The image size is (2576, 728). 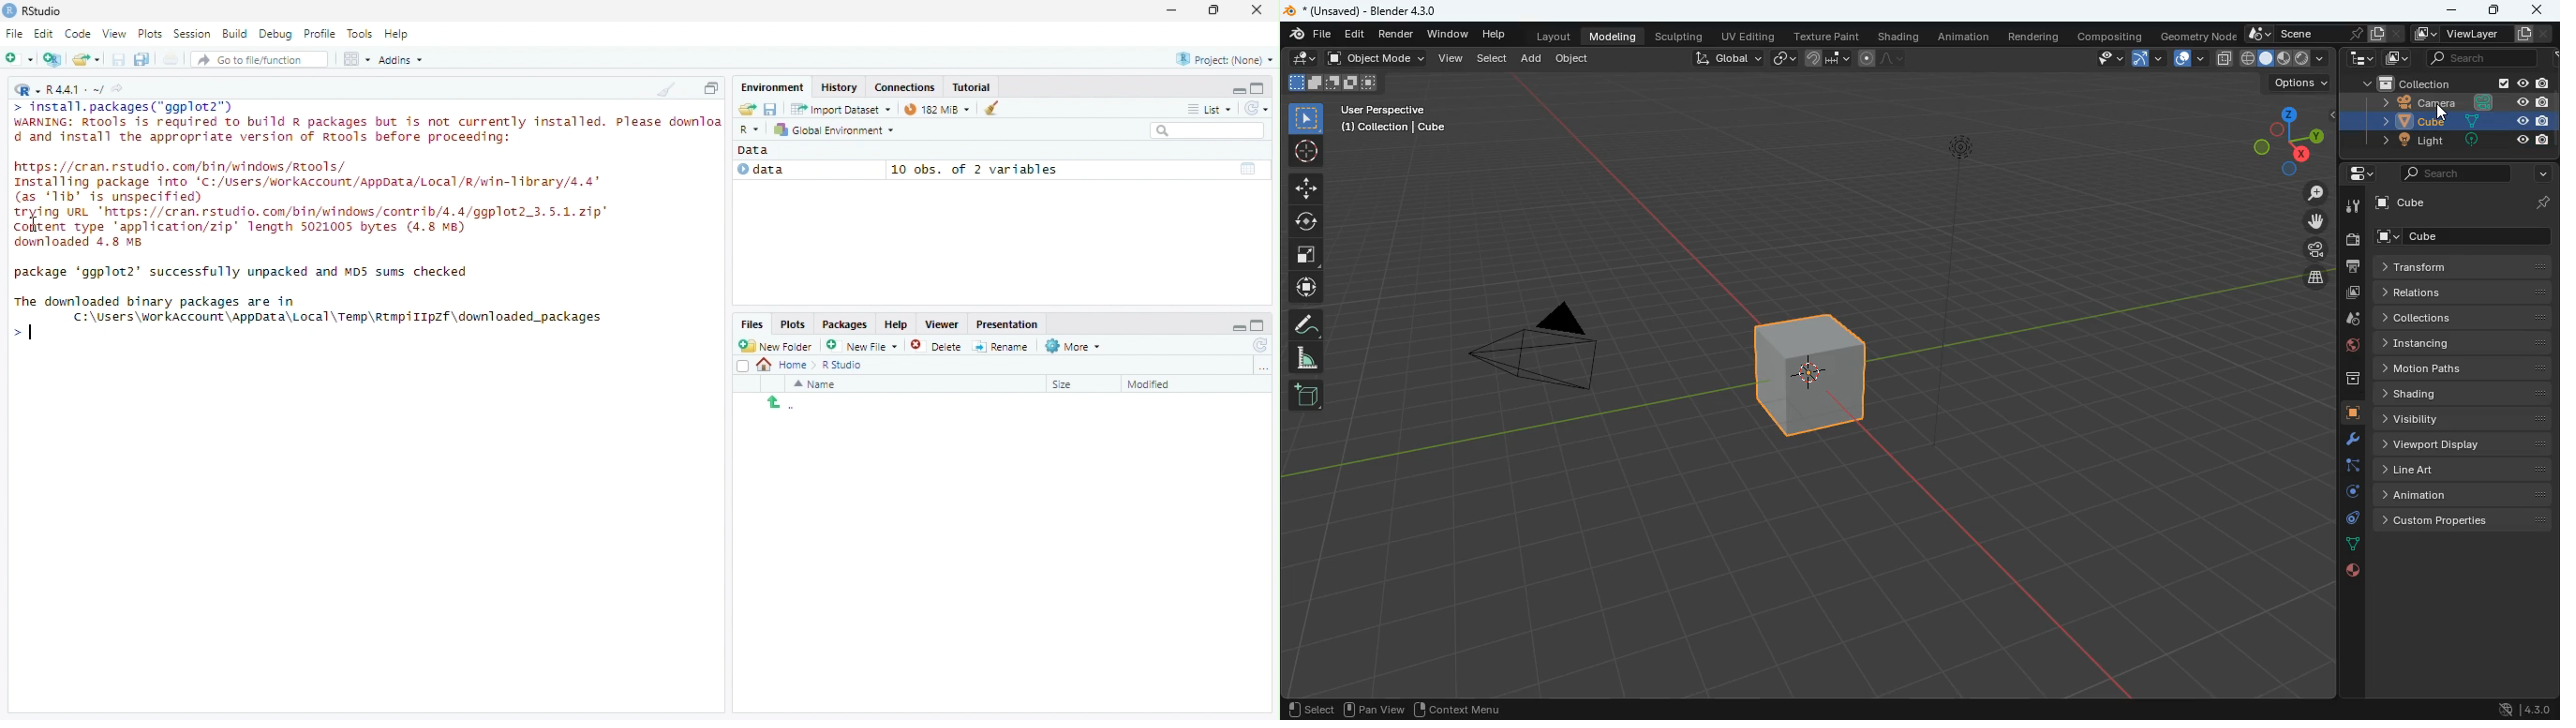 I want to click on Session, so click(x=193, y=33).